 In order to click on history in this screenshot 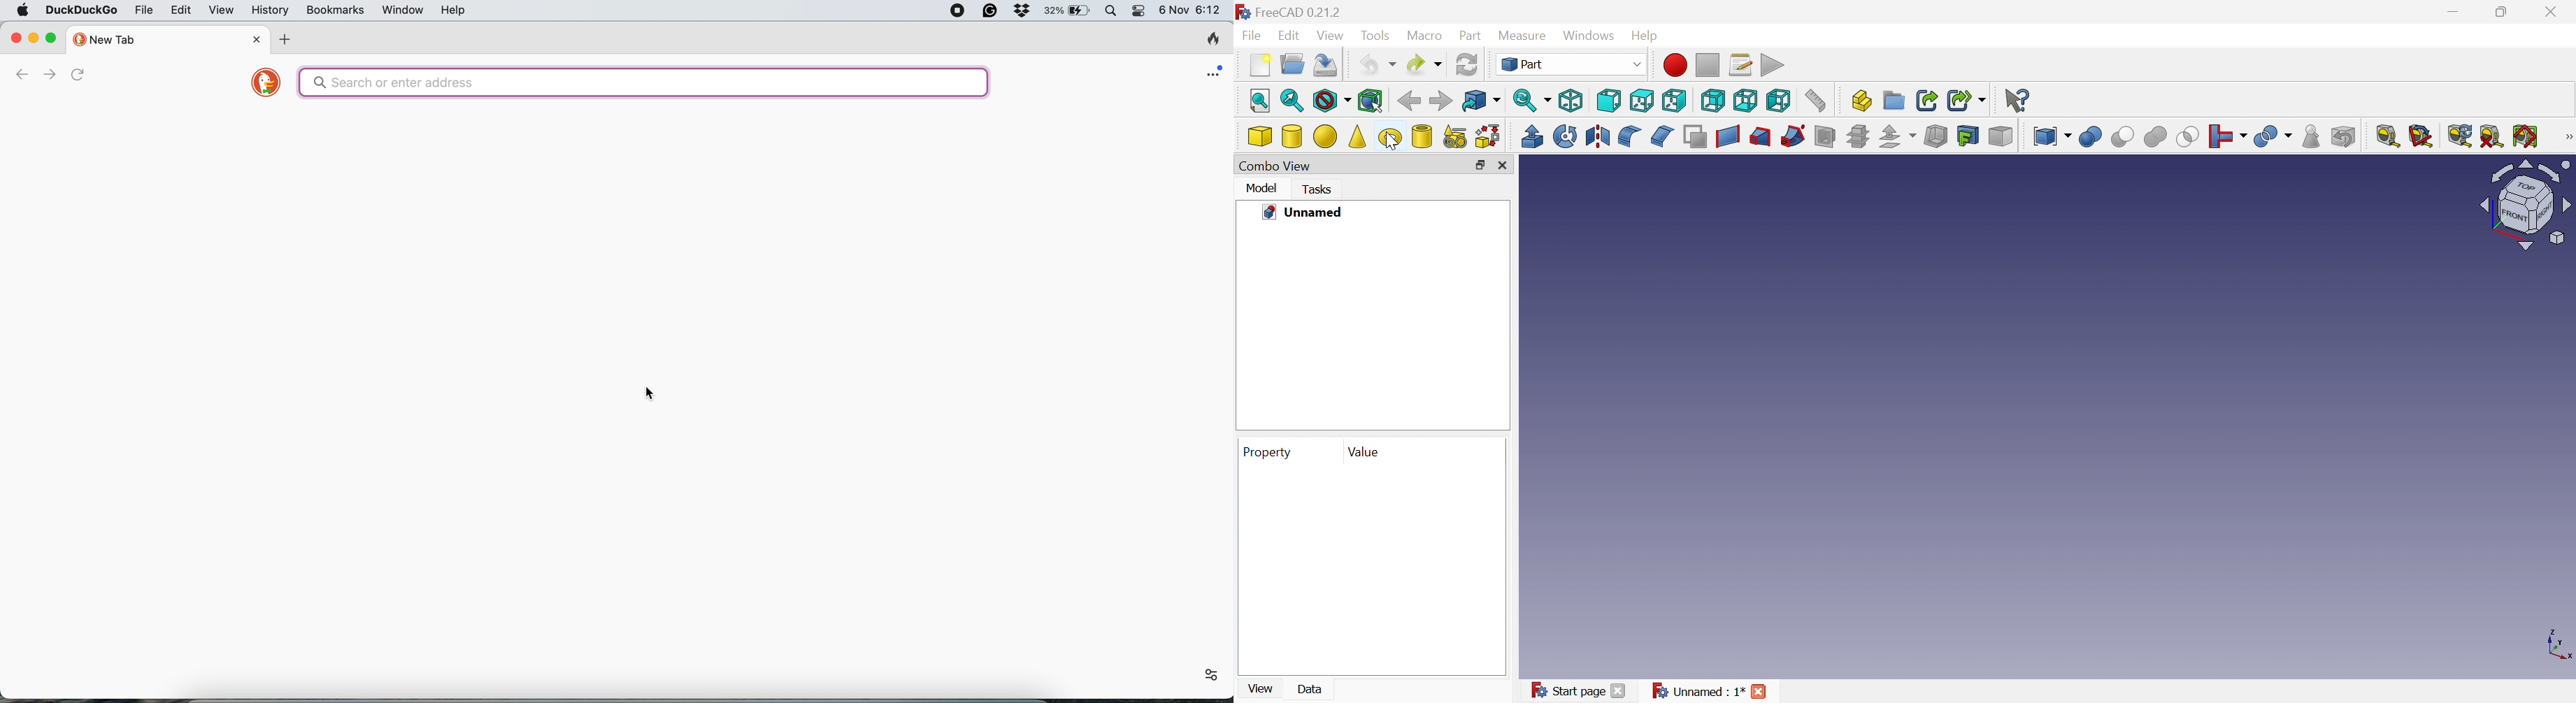, I will do `click(269, 10)`.